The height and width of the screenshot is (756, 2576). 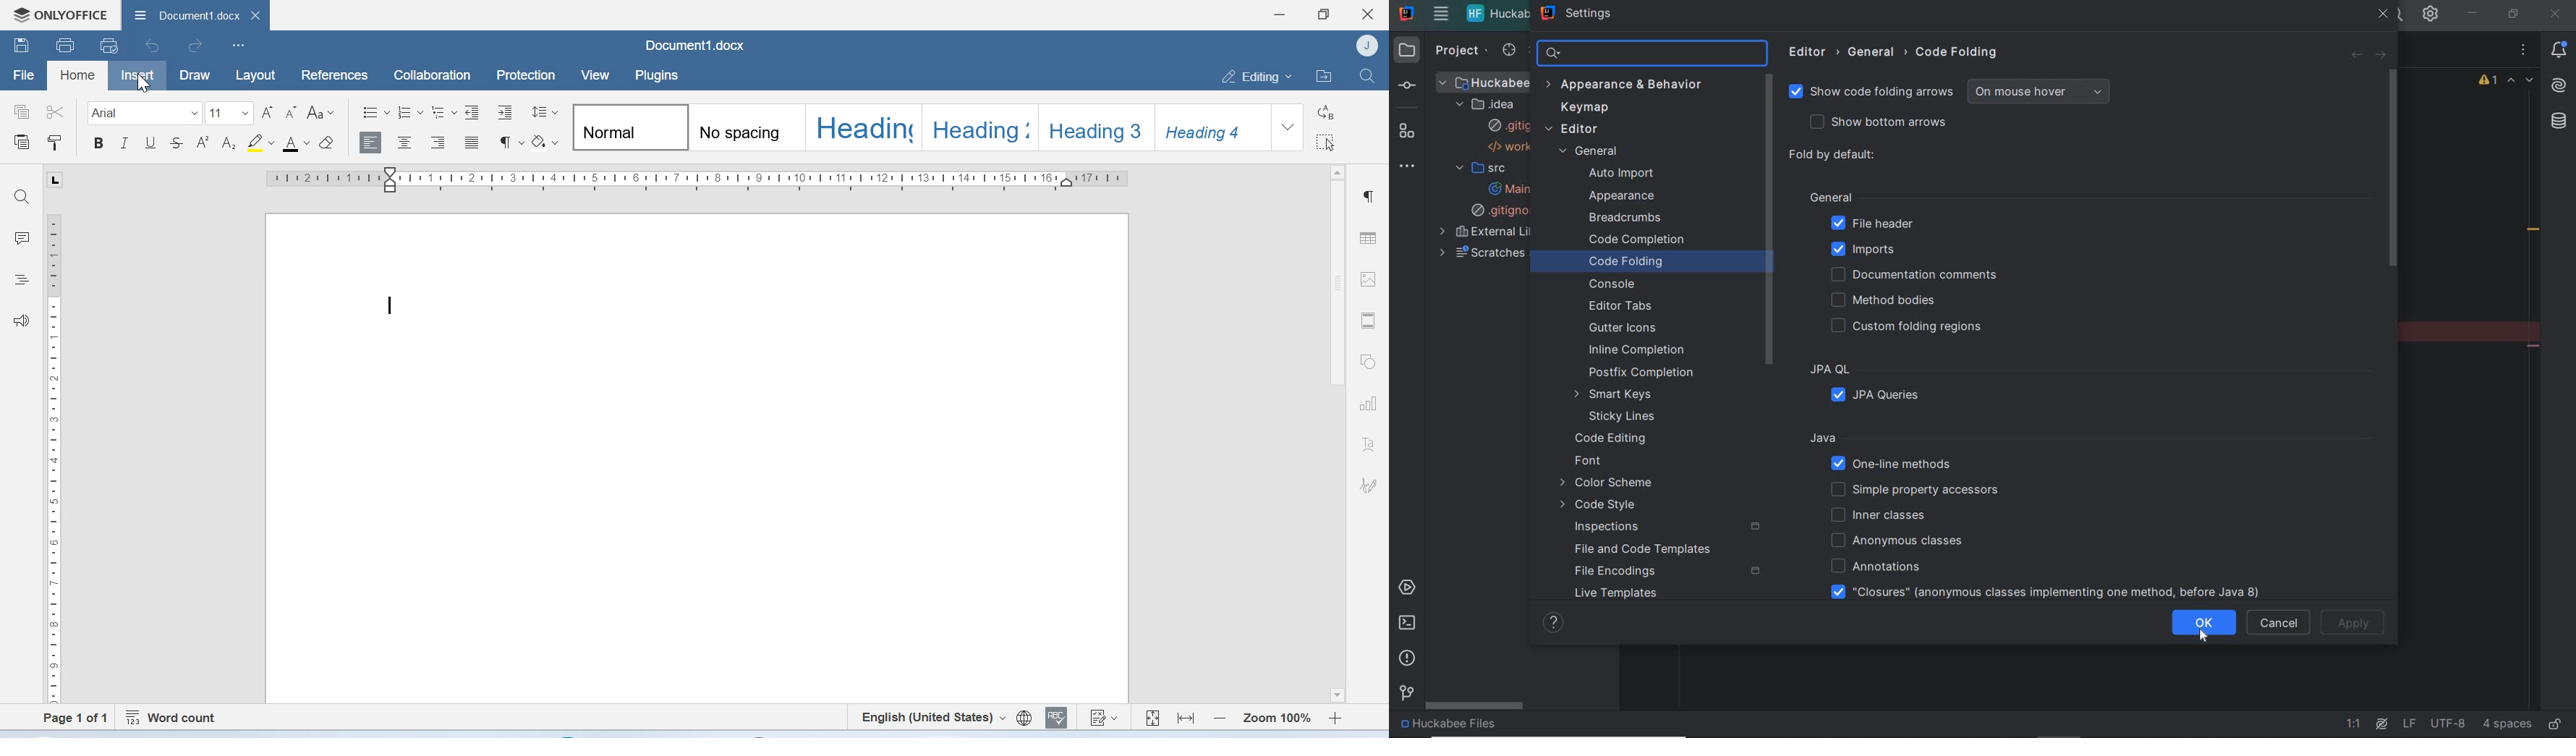 I want to click on go to line, so click(x=2356, y=725).